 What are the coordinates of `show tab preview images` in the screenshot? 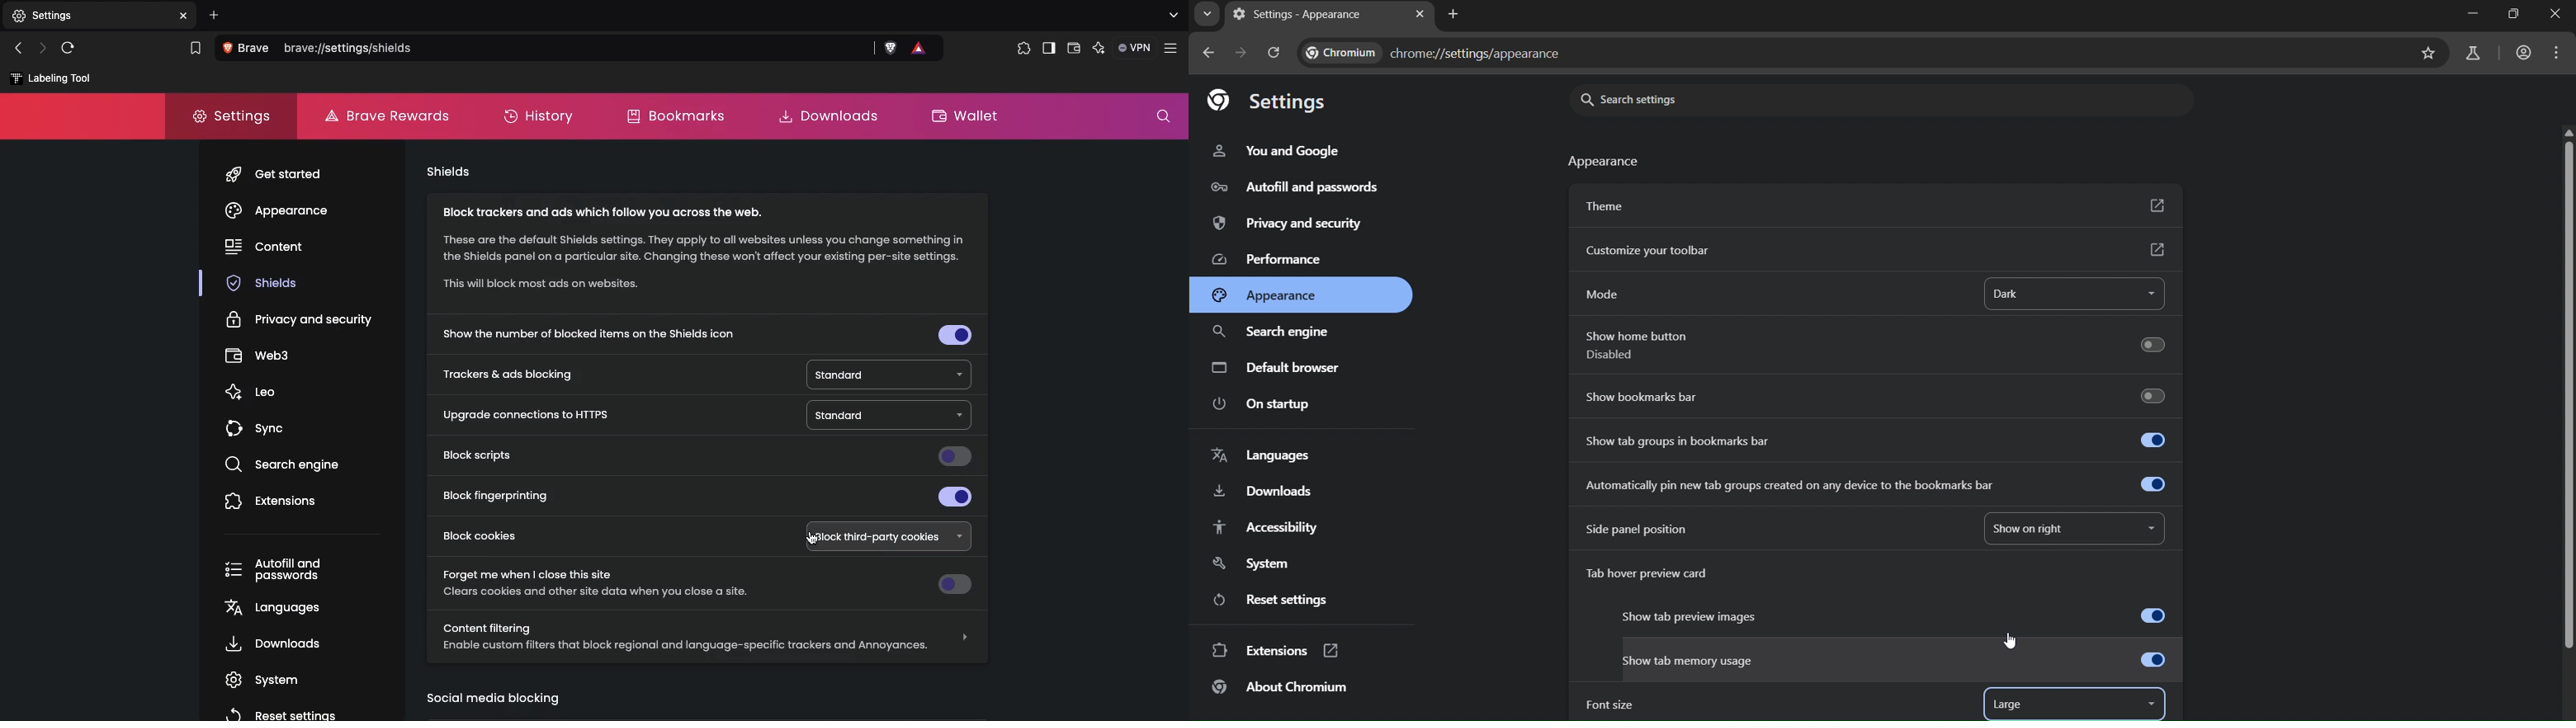 It's located at (1896, 618).